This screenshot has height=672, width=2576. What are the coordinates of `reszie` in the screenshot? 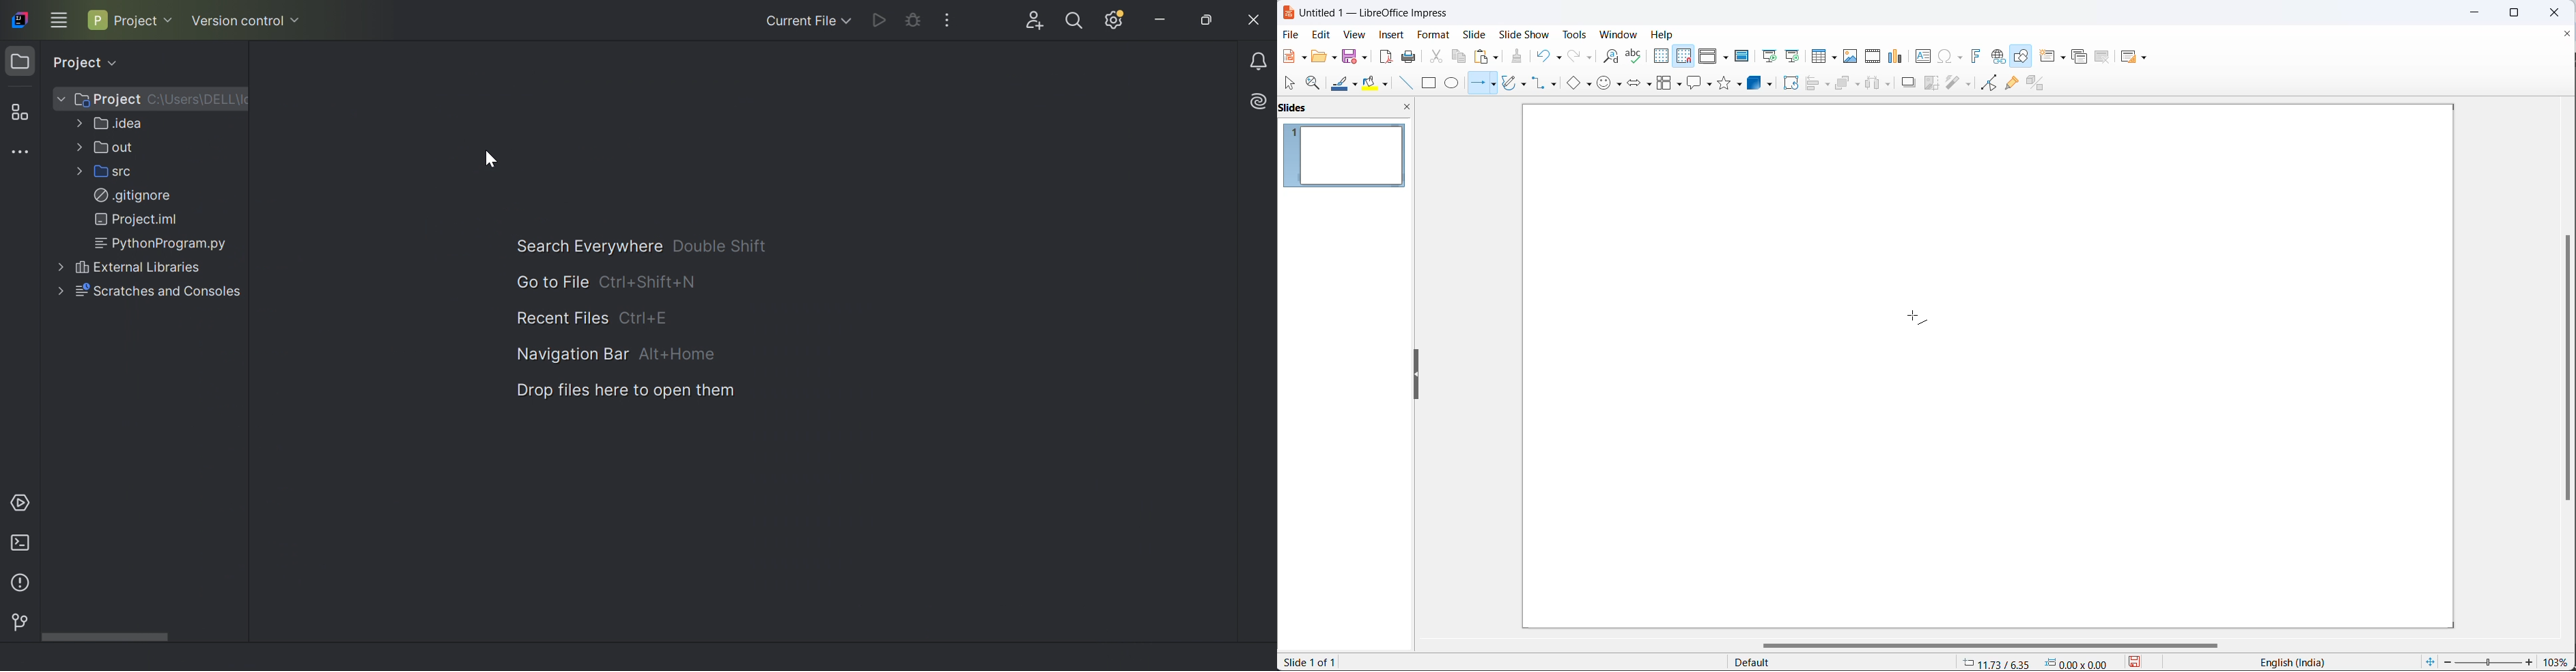 It's located at (1414, 375).